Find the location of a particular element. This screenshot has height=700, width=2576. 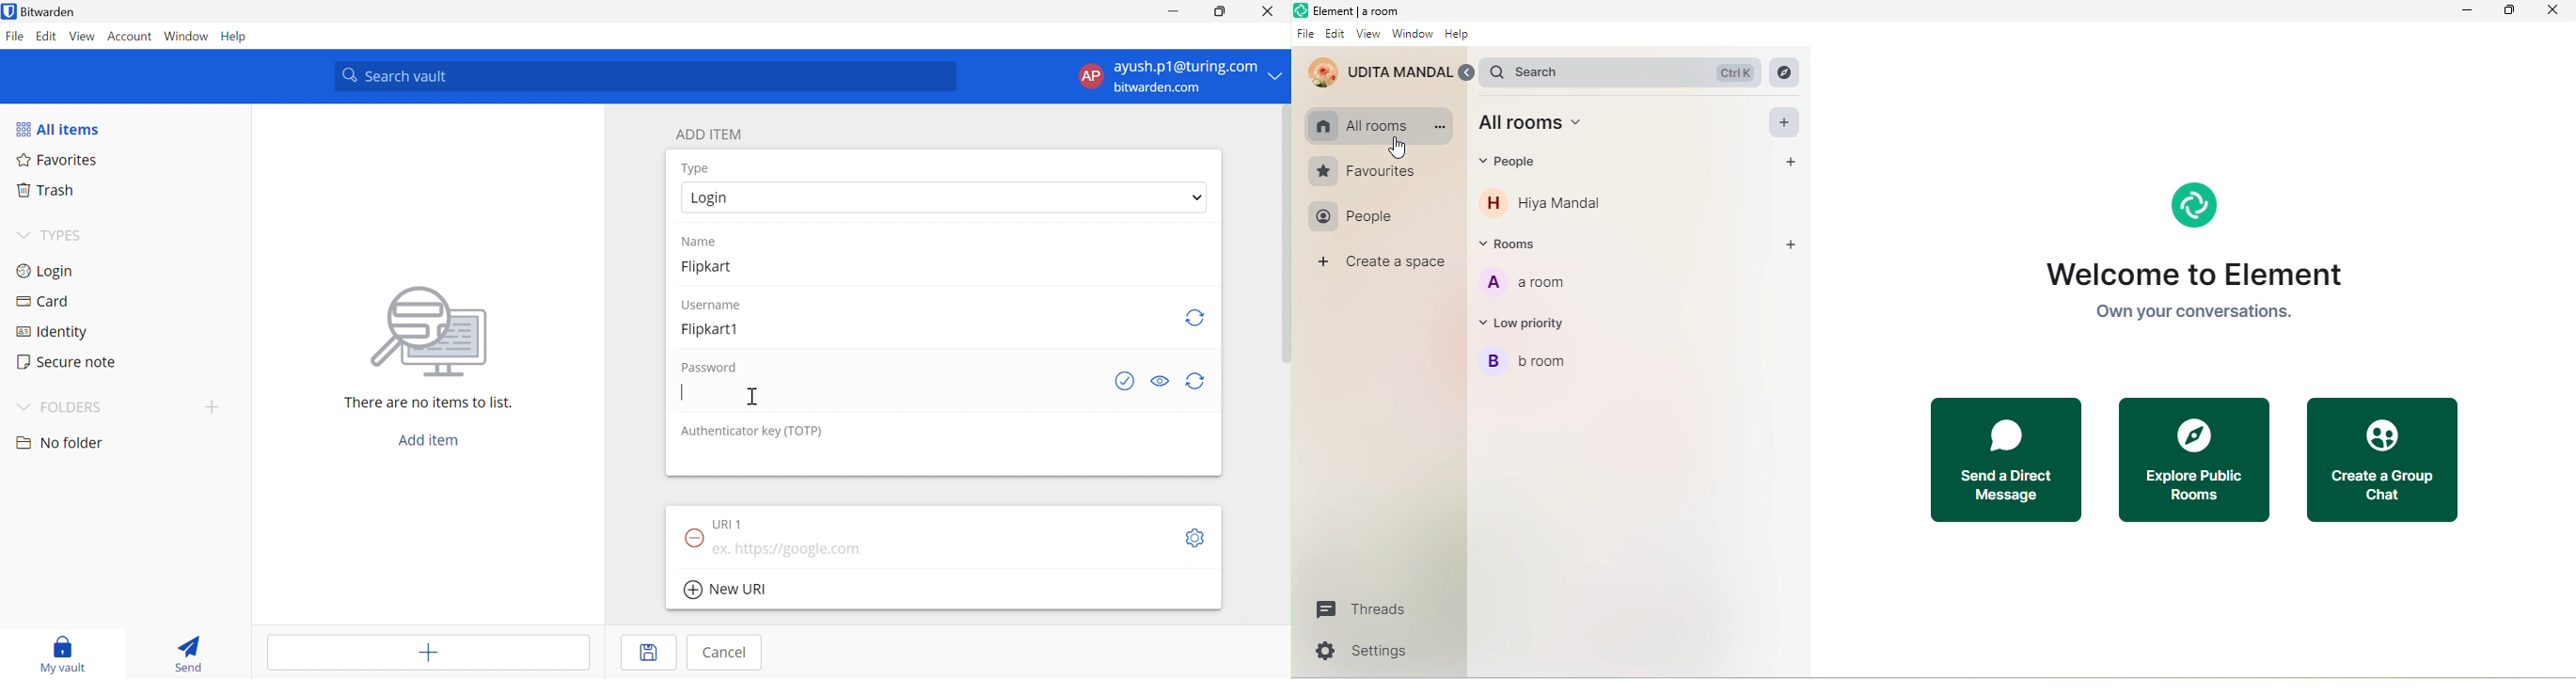

Add All Rooms is located at coordinates (1787, 124).